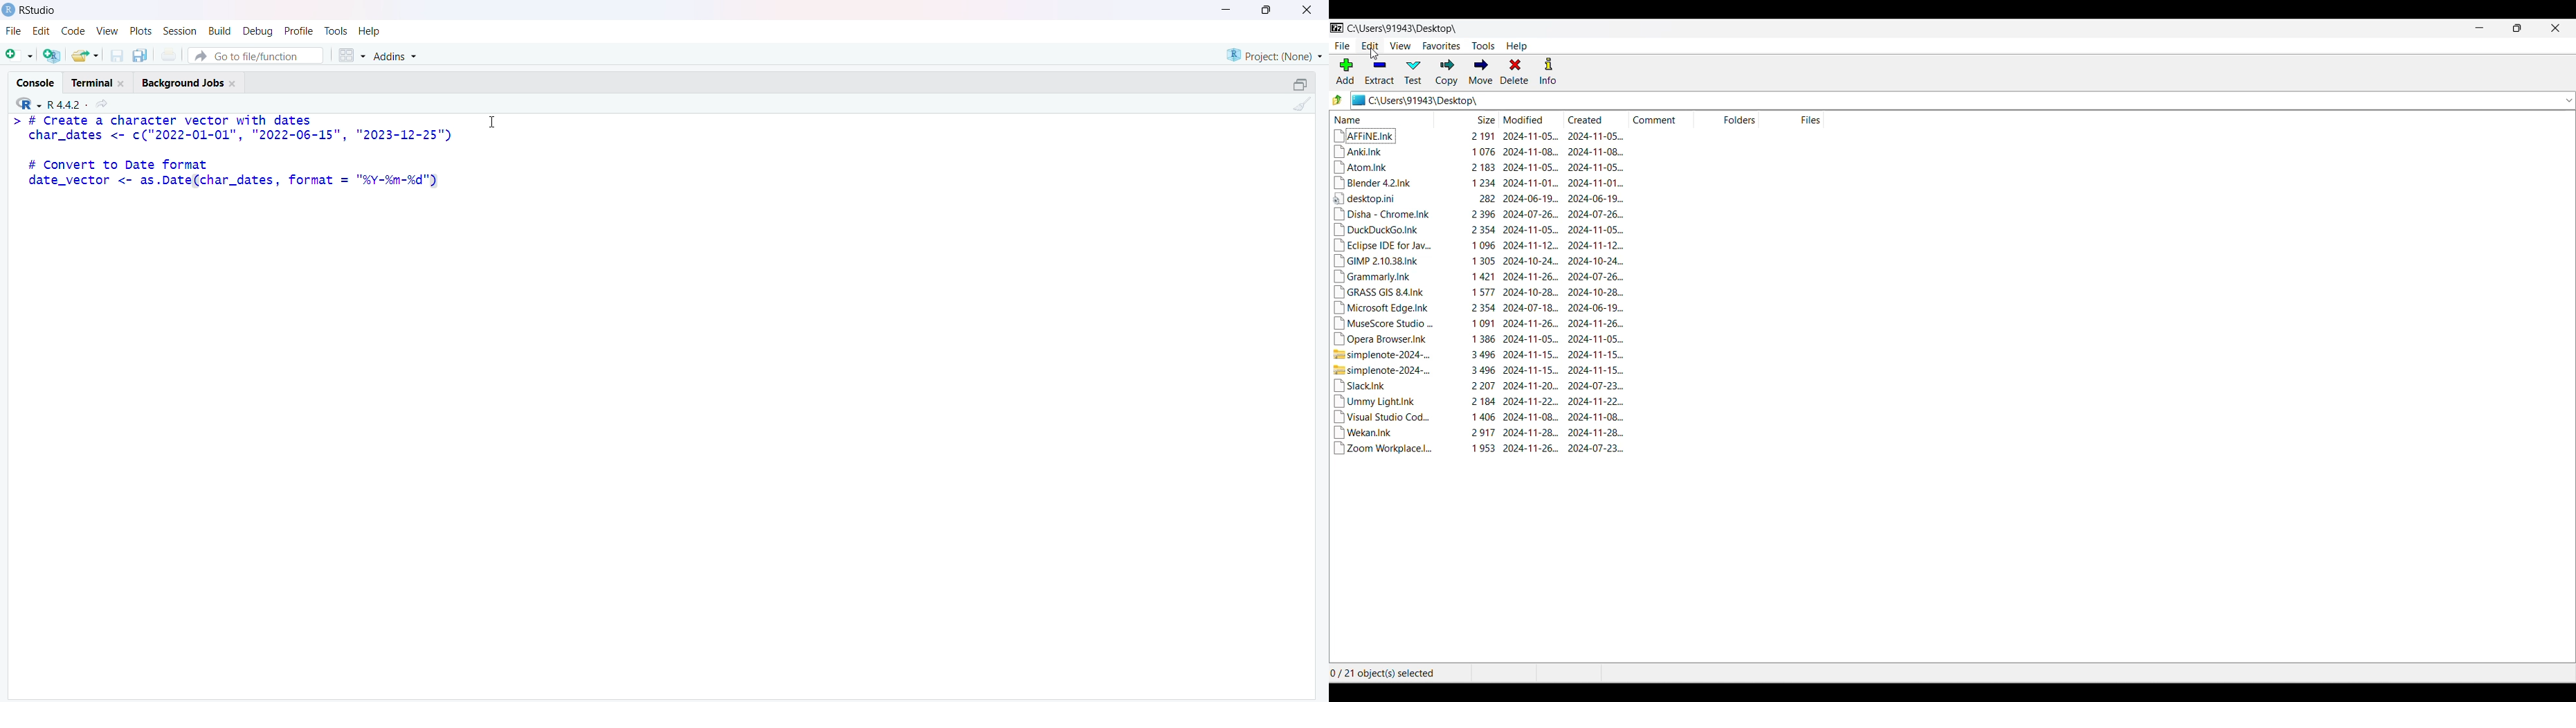 Image resolution: width=2576 pixels, height=728 pixels. Describe the element at coordinates (144, 54) in the screenshot. I see `Save all open documents (Ctrl + Alt + S)` at that location.